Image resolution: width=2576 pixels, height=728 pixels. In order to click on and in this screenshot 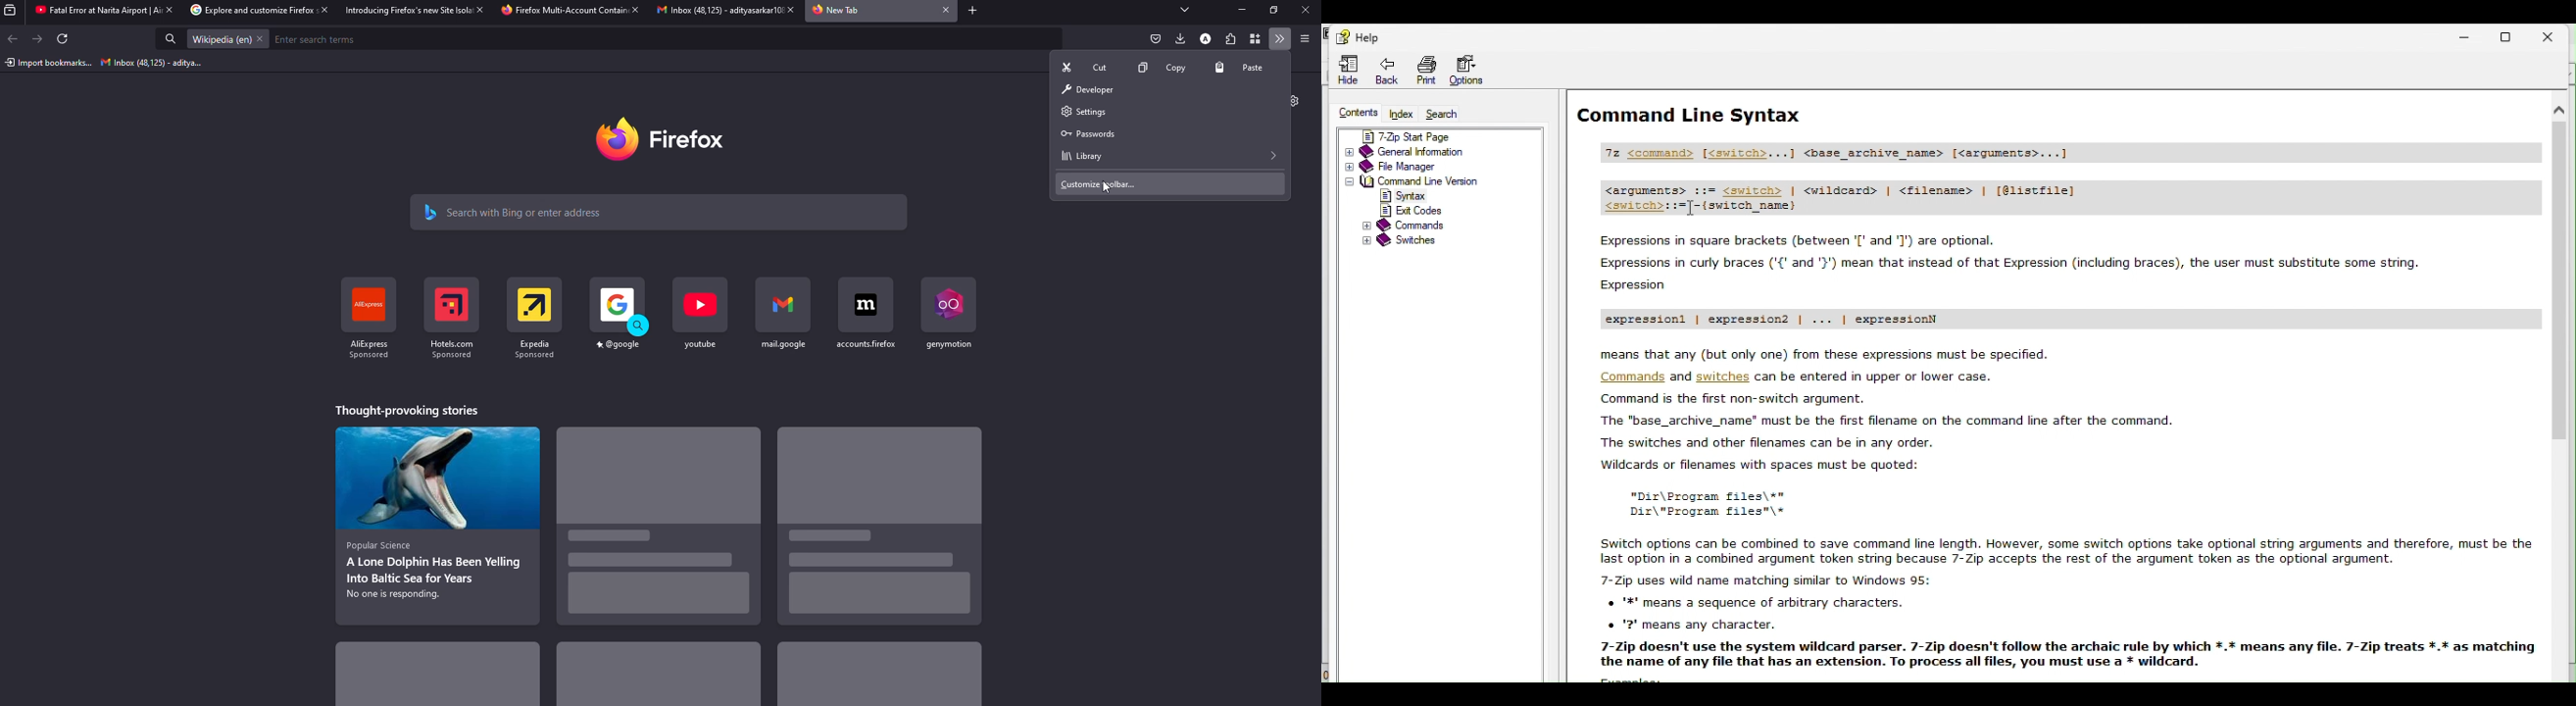, I will do `click(1684, 377)`.